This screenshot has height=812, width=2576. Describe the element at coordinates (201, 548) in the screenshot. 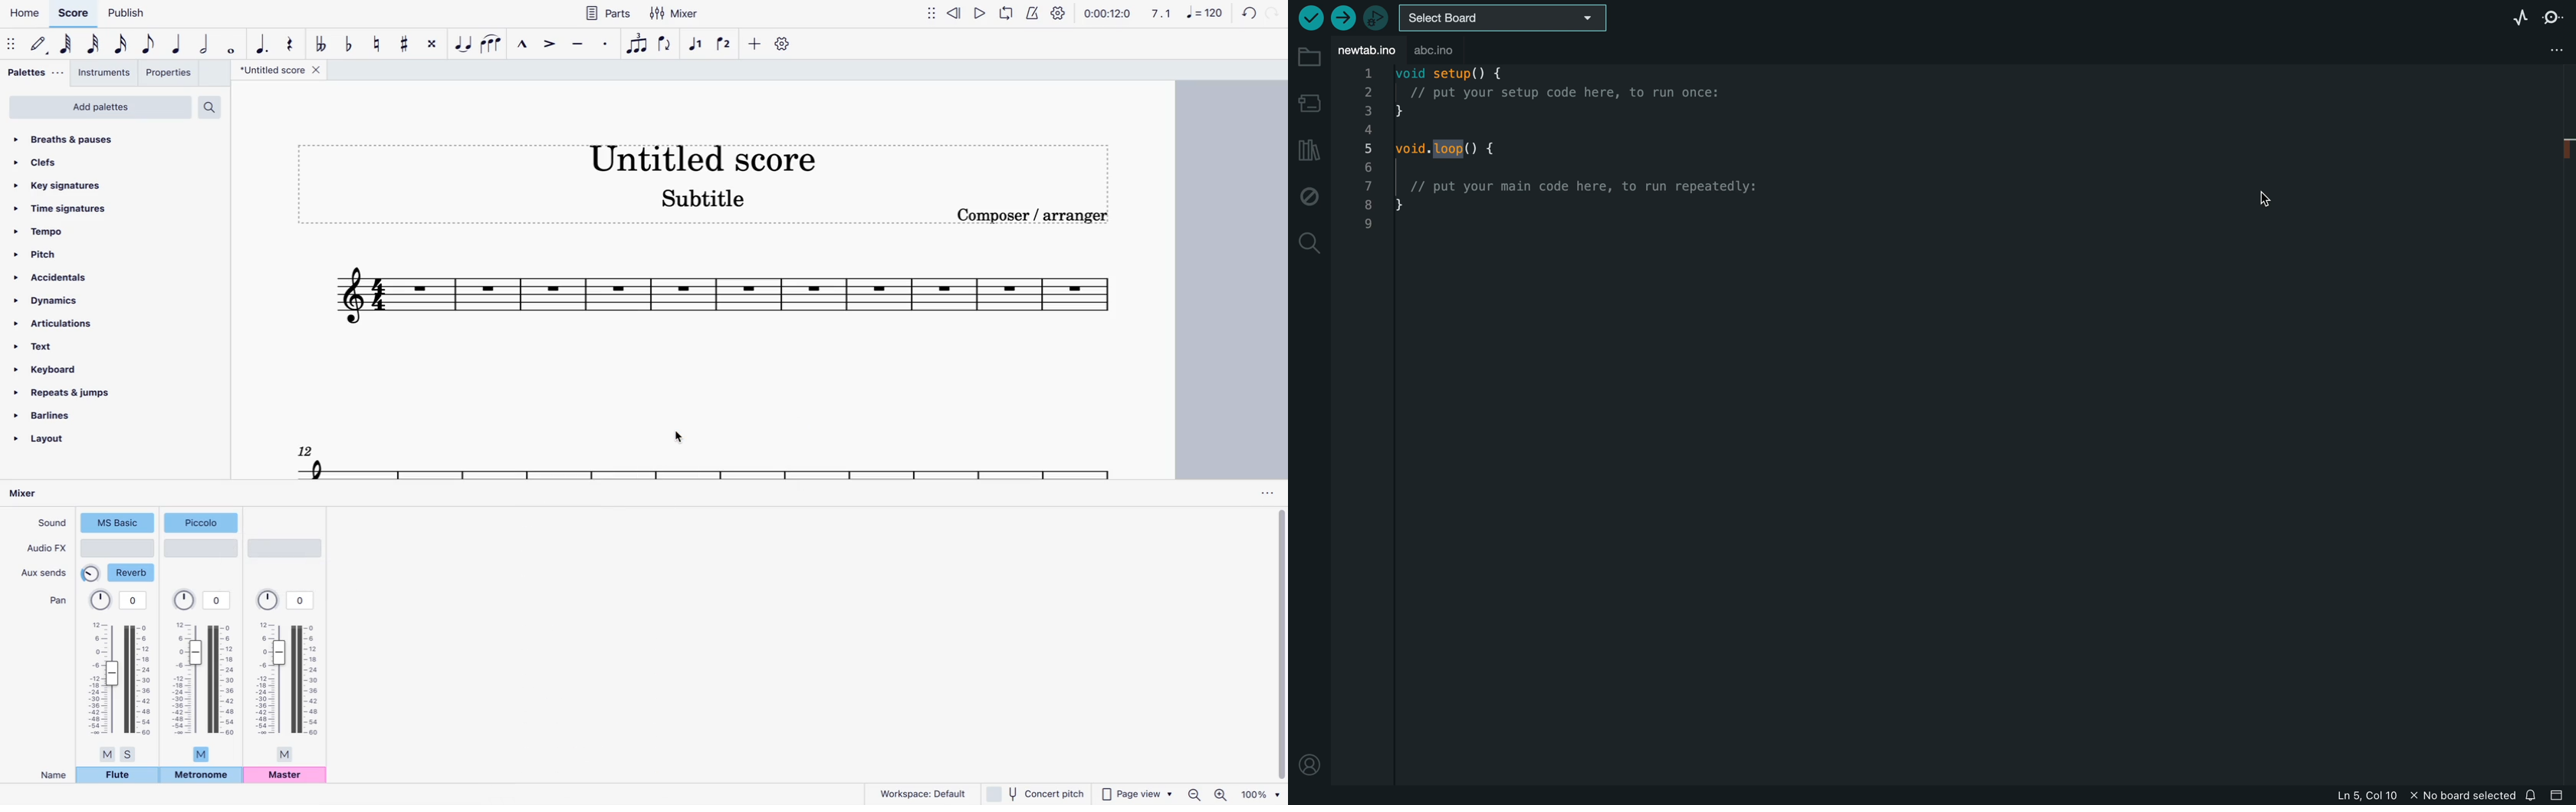

I see `audio type` at that location.